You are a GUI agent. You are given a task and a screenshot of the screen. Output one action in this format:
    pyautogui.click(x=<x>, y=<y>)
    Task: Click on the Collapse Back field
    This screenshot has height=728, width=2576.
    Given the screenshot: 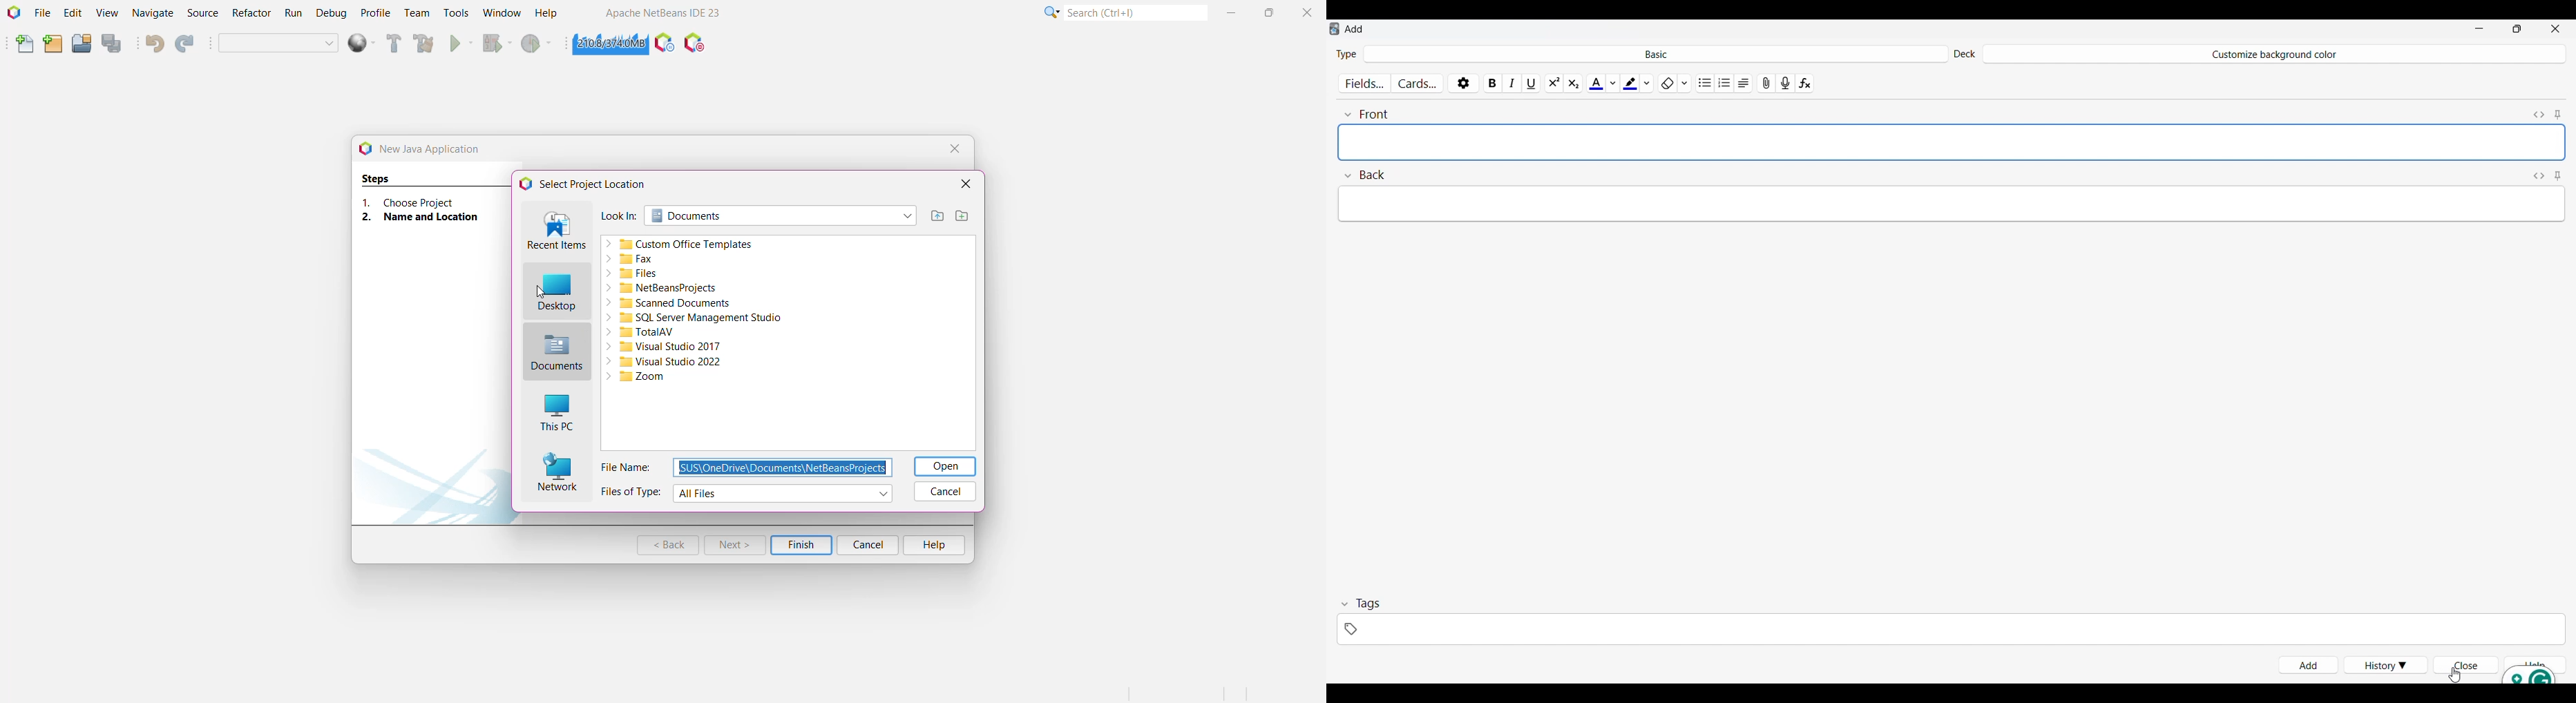 What is the action you would take?
    pyautogui.click(x=1365, y=173)
    